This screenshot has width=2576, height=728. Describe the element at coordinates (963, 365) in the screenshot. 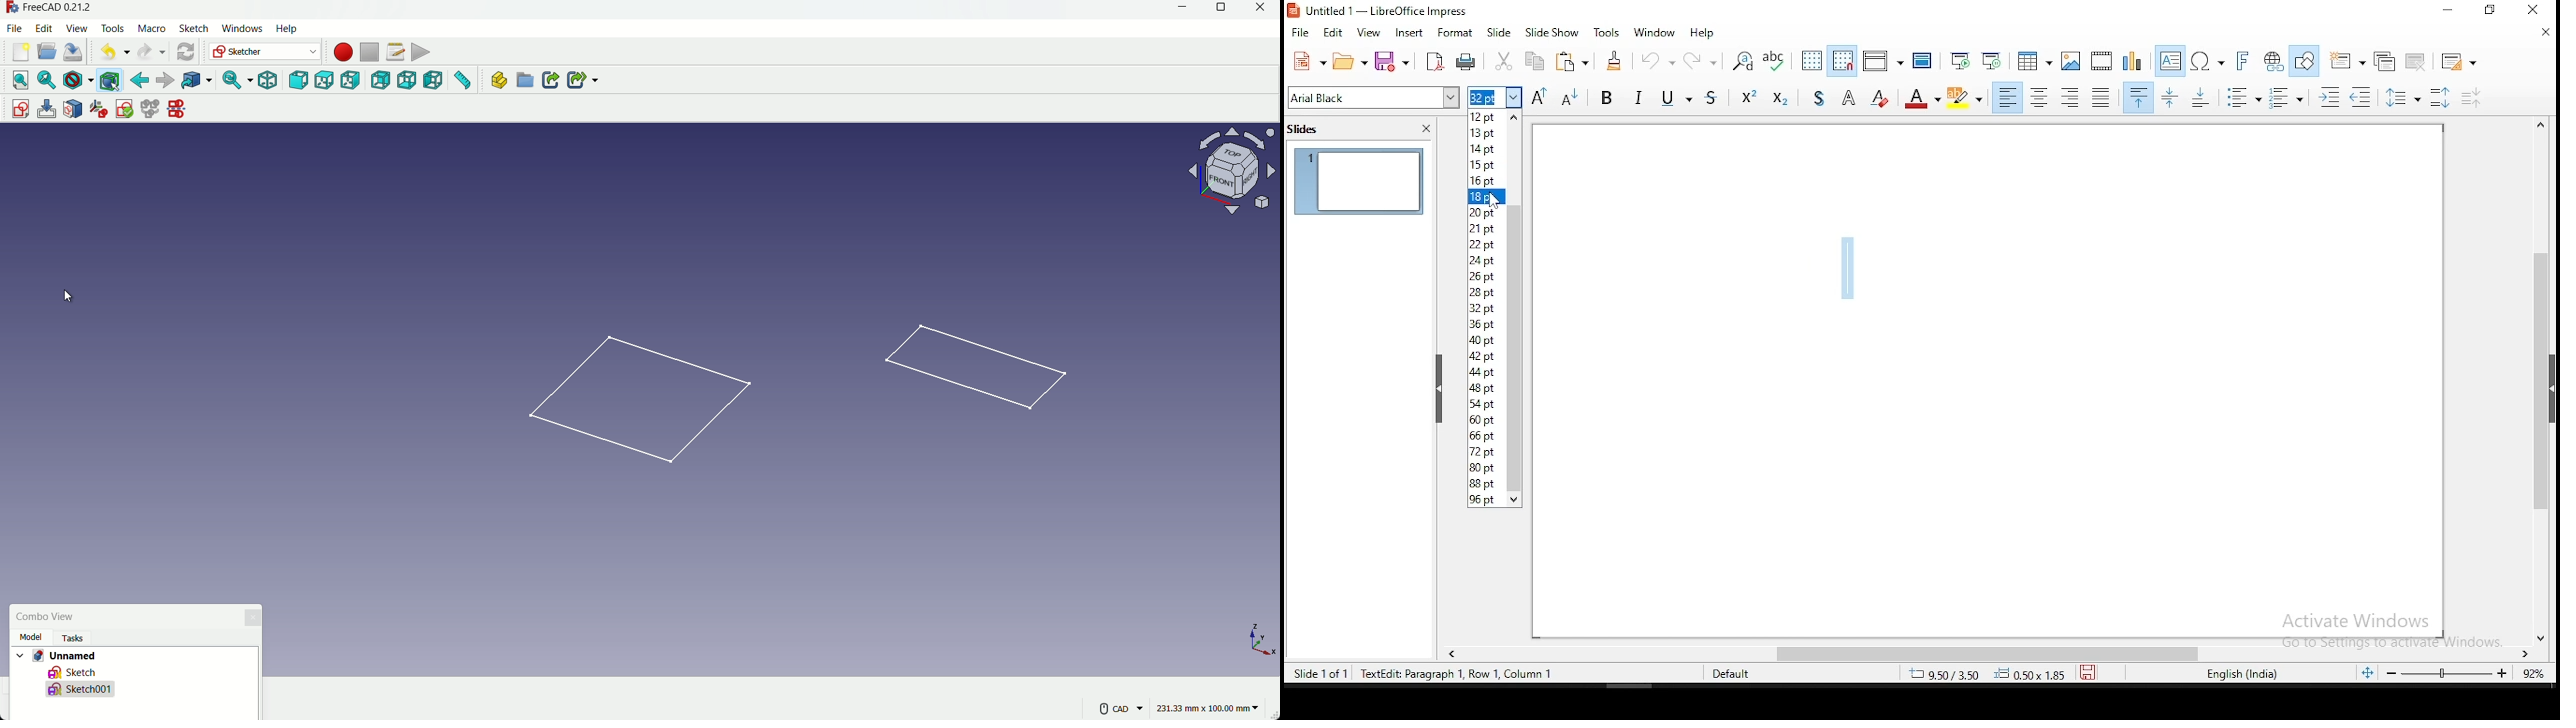

I see `sketch in side plane` at that location.